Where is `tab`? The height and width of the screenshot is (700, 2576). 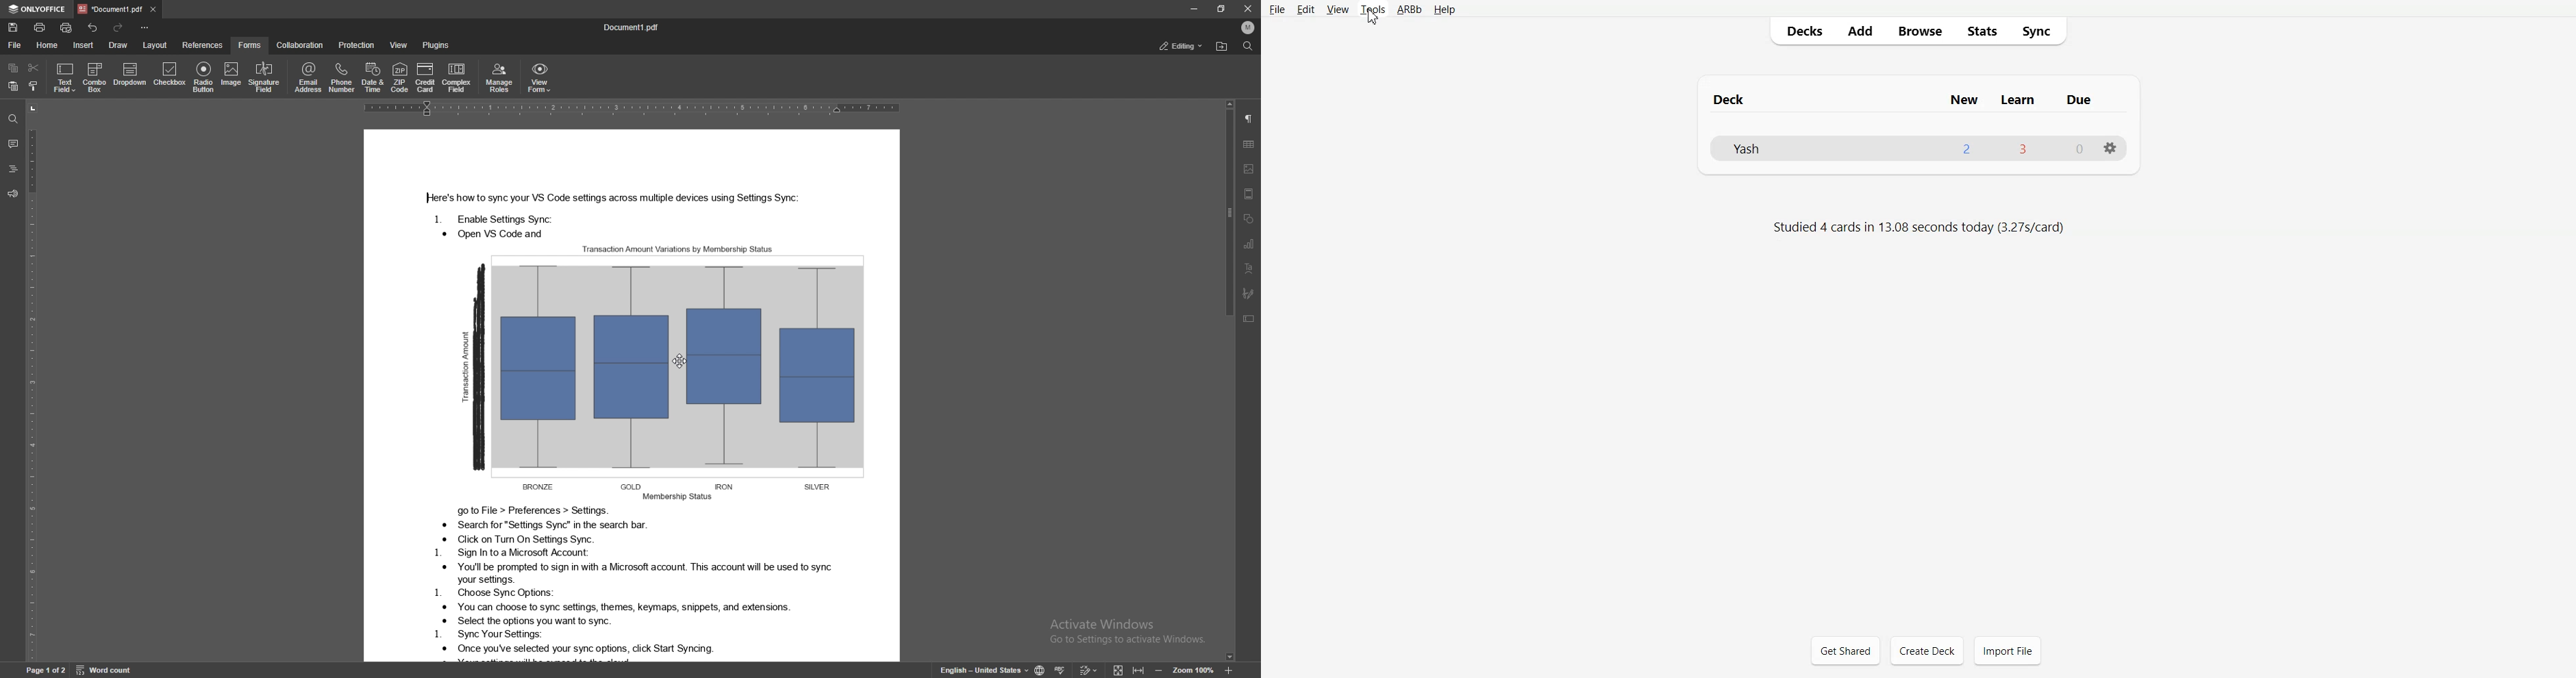
tab is located at coordinates (110, 9).